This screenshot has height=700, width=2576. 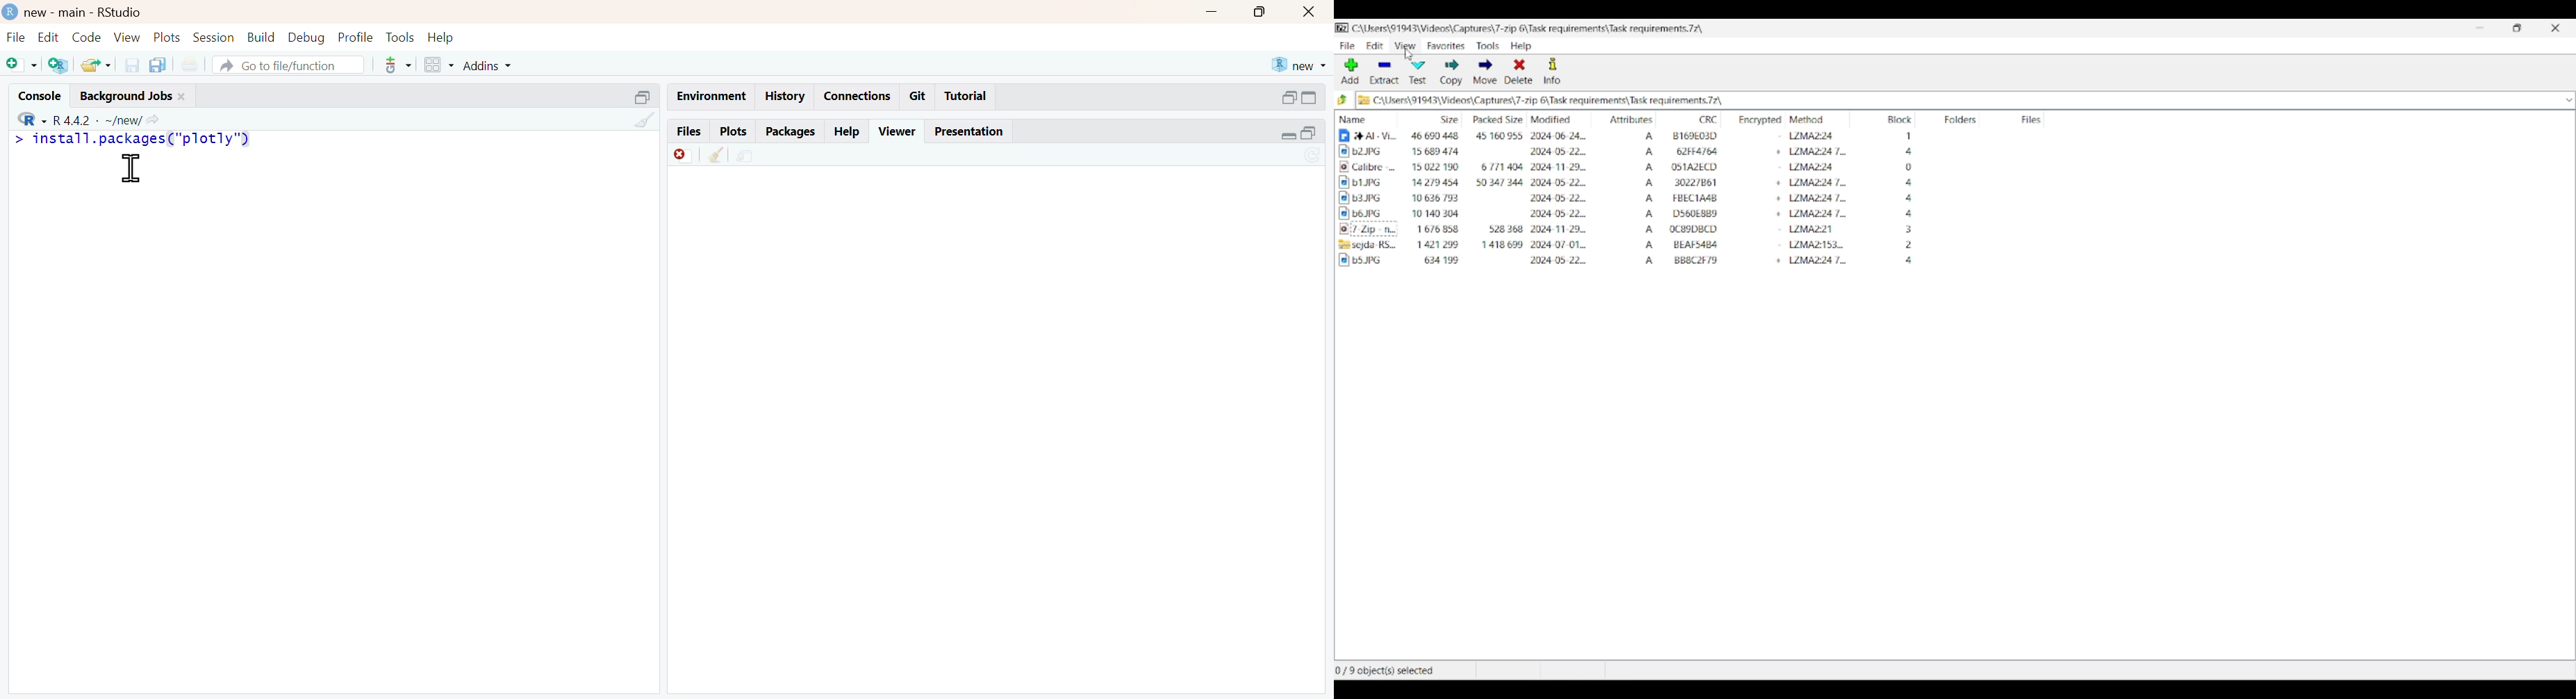 I want to click on new, so click(x=1298, y=65).